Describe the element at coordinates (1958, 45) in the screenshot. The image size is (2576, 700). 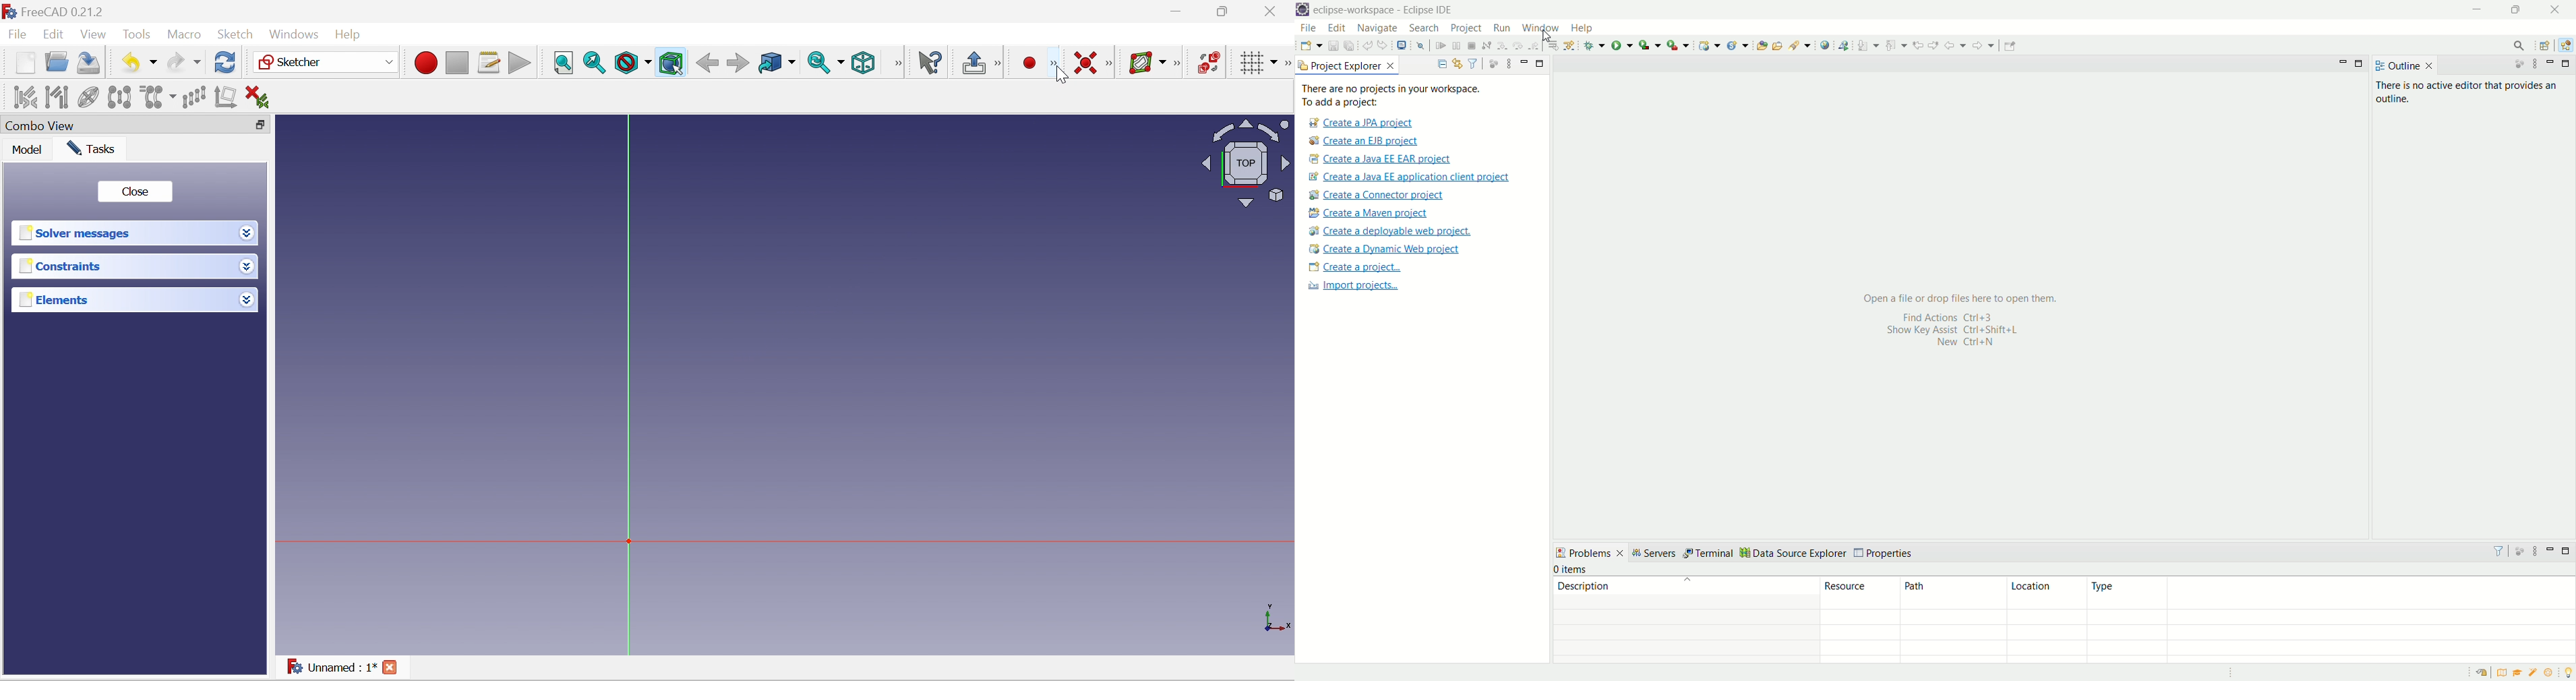
I see `back` at that location.